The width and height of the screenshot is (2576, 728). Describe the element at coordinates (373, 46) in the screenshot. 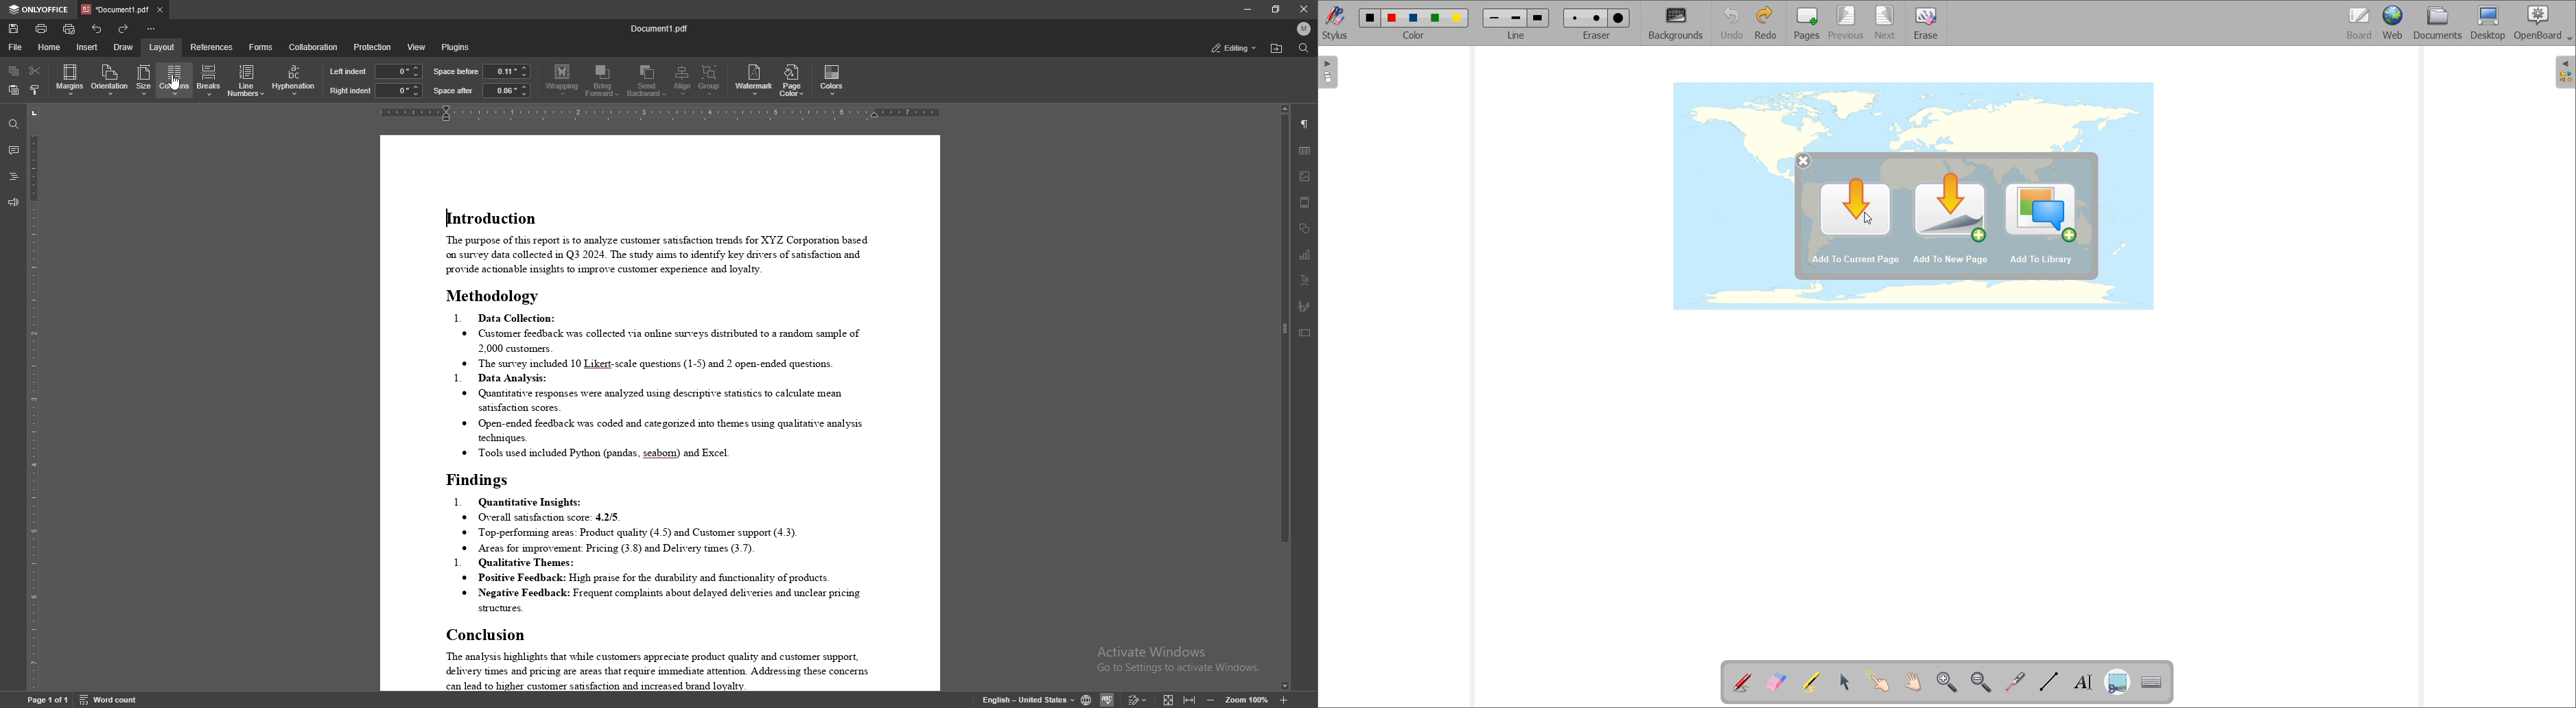

I see `protection` at that location.